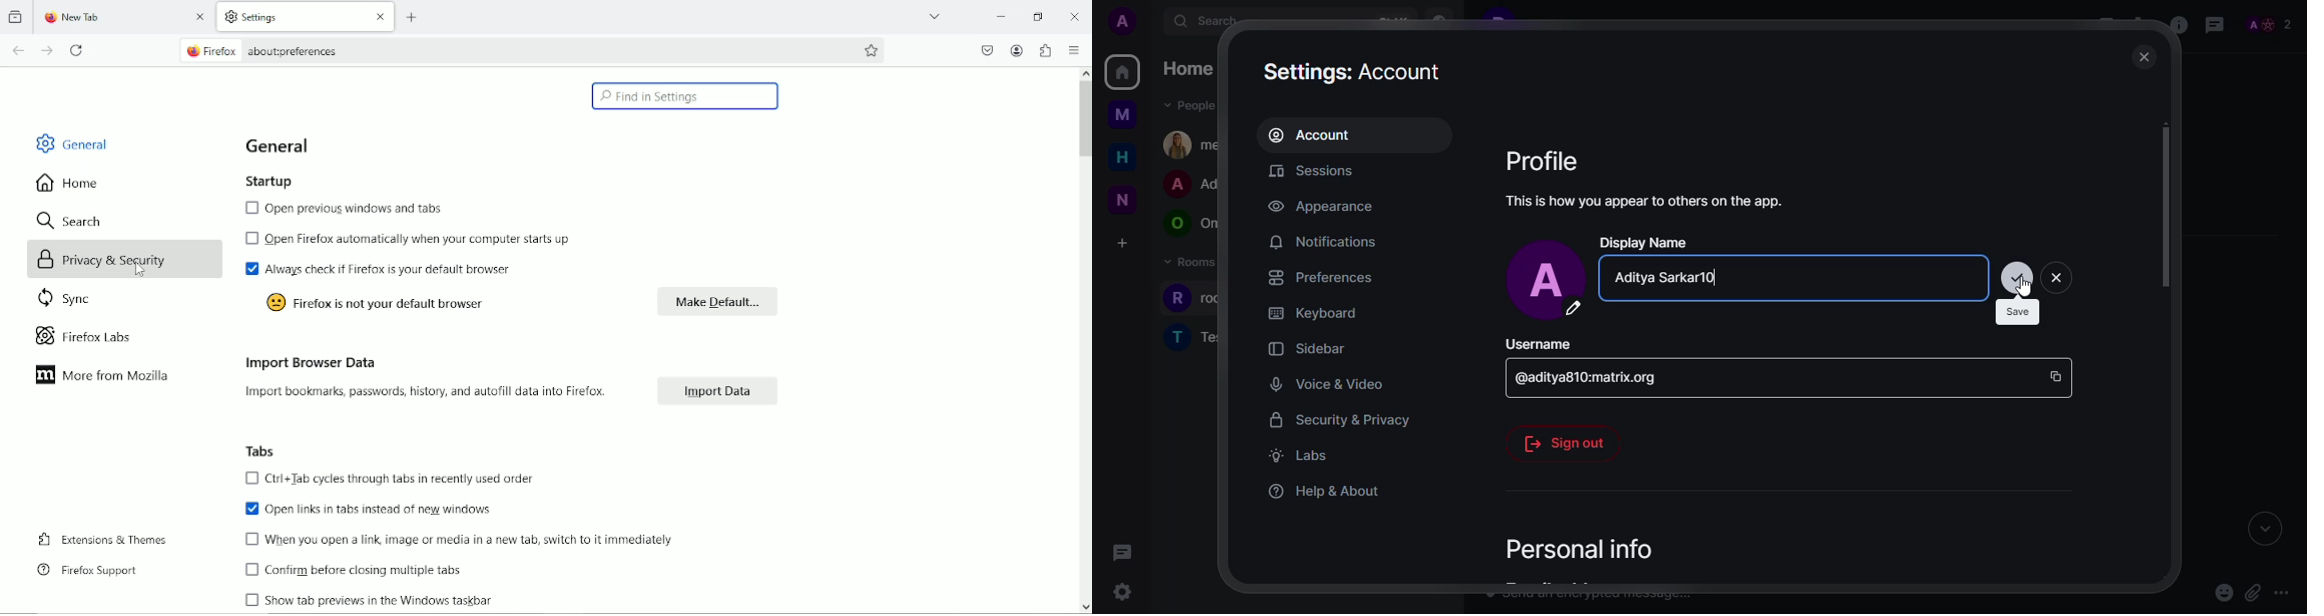 This screenshot has width=2324, height=616. Describe the element at coordinates (48, 51) in the screenshot. I see `go forward` at that location.